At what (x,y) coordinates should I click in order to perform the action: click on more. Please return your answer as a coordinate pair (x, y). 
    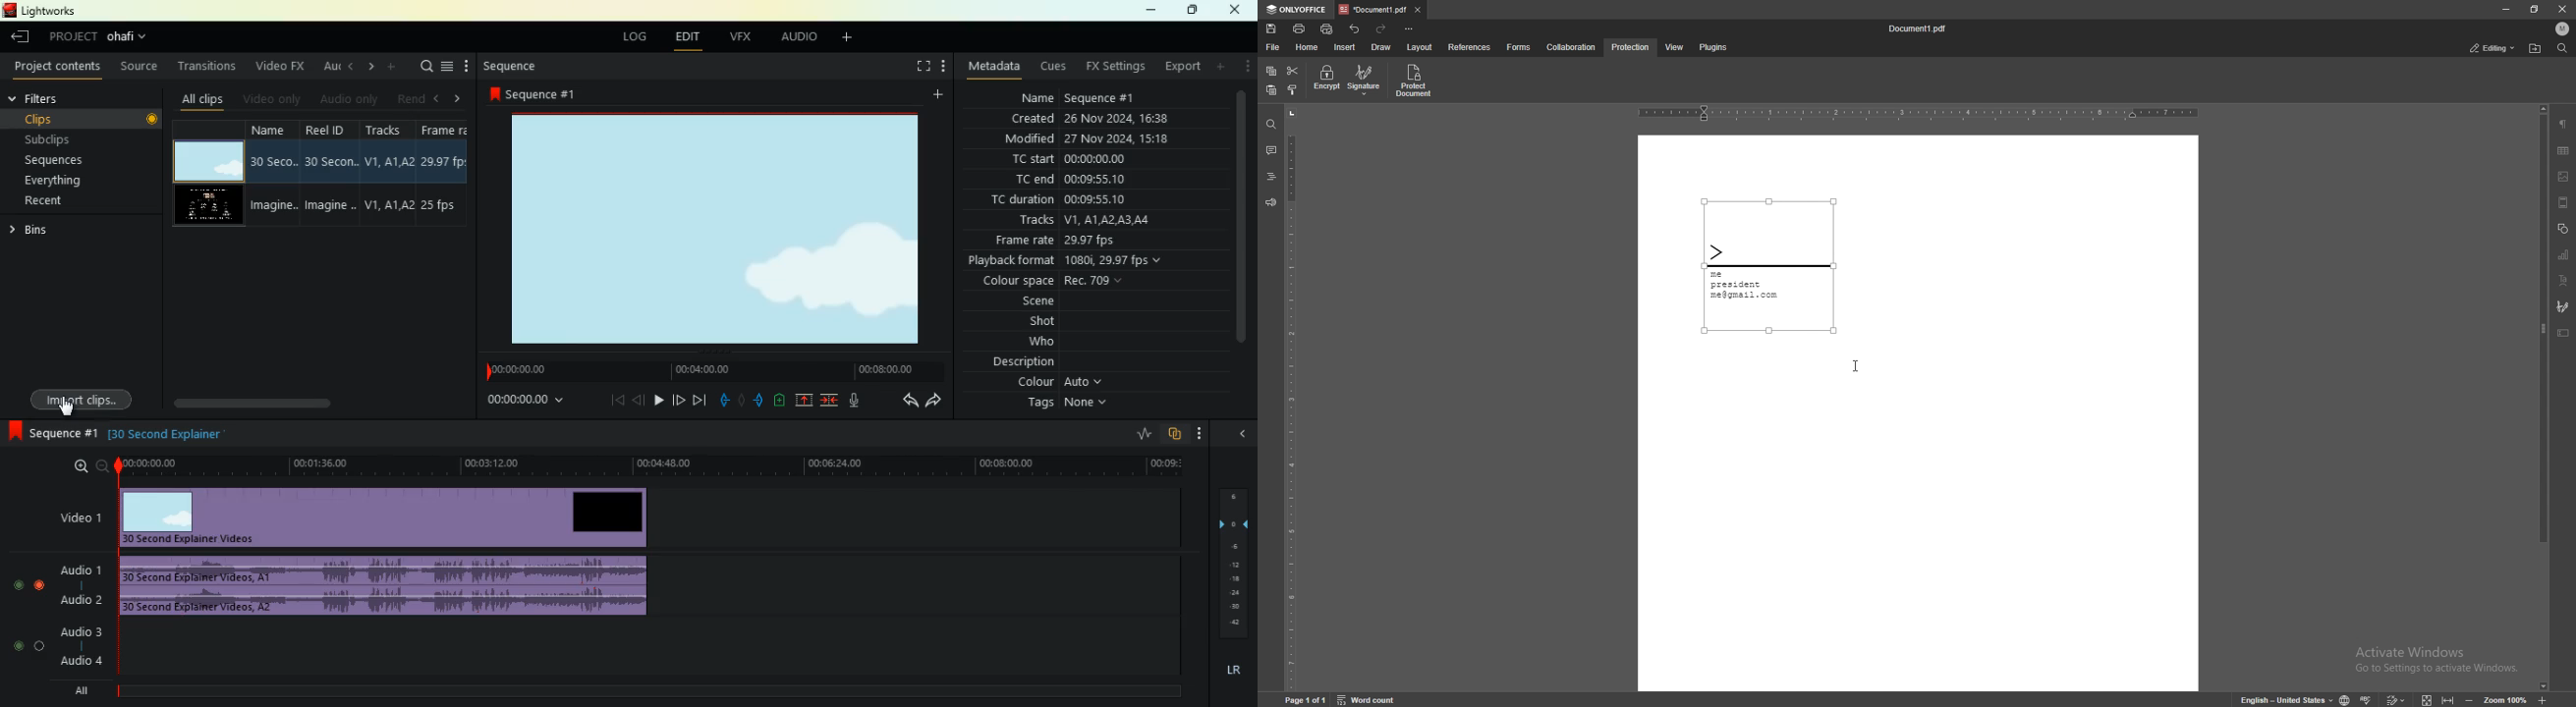
    Looking at the image, I should click on (1249, 66).